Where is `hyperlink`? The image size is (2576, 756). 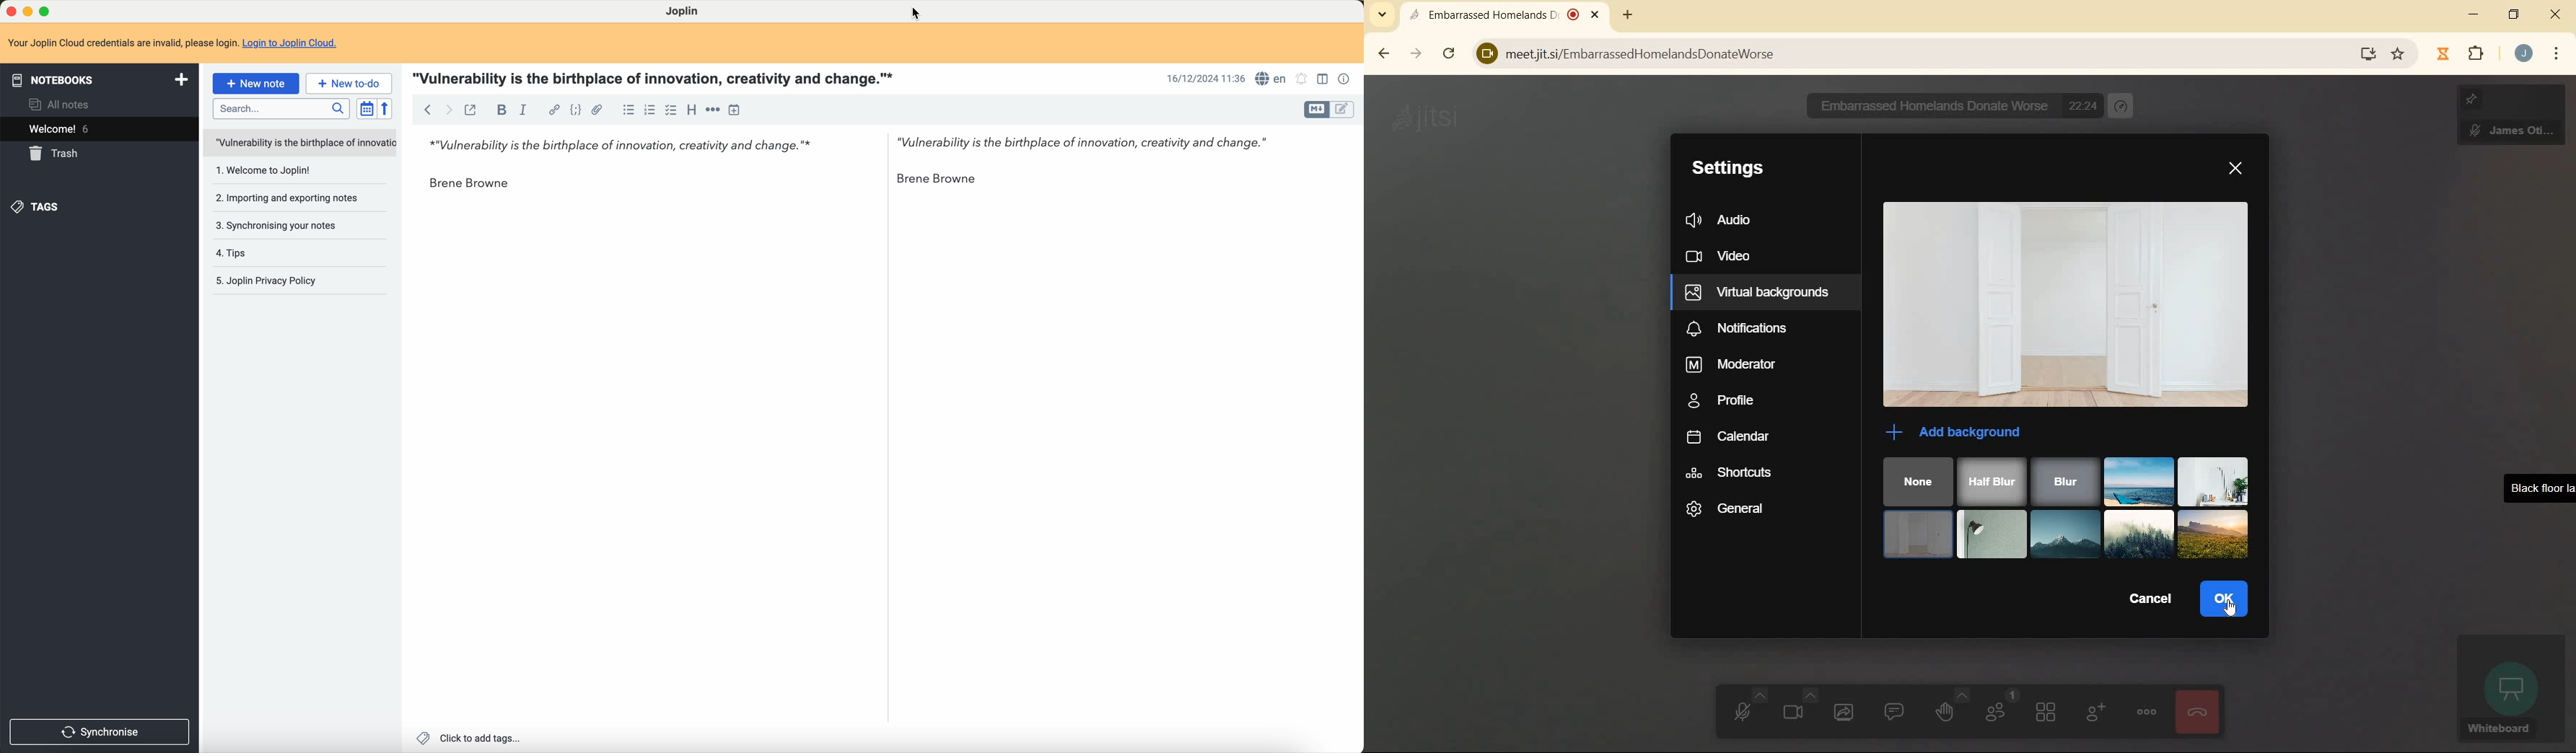 hyperlink is located at coordinates (550, 110).